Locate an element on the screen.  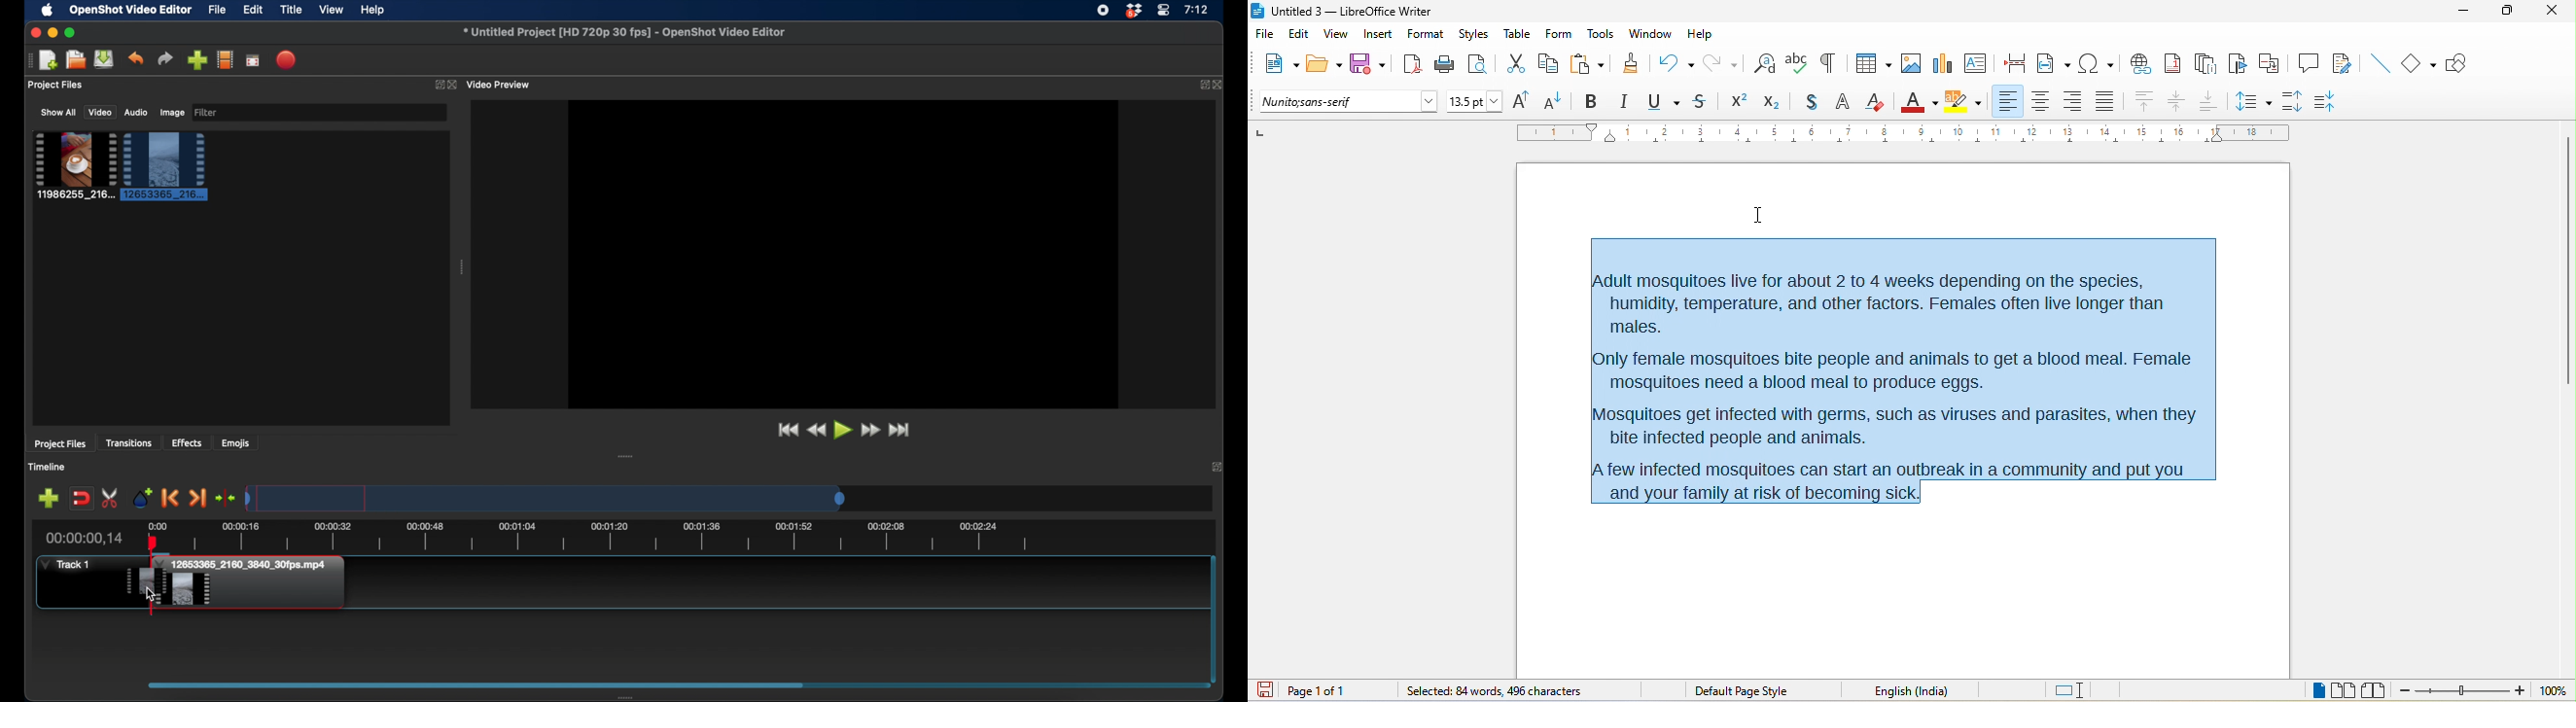
close is located at coordinates (1222, 85).